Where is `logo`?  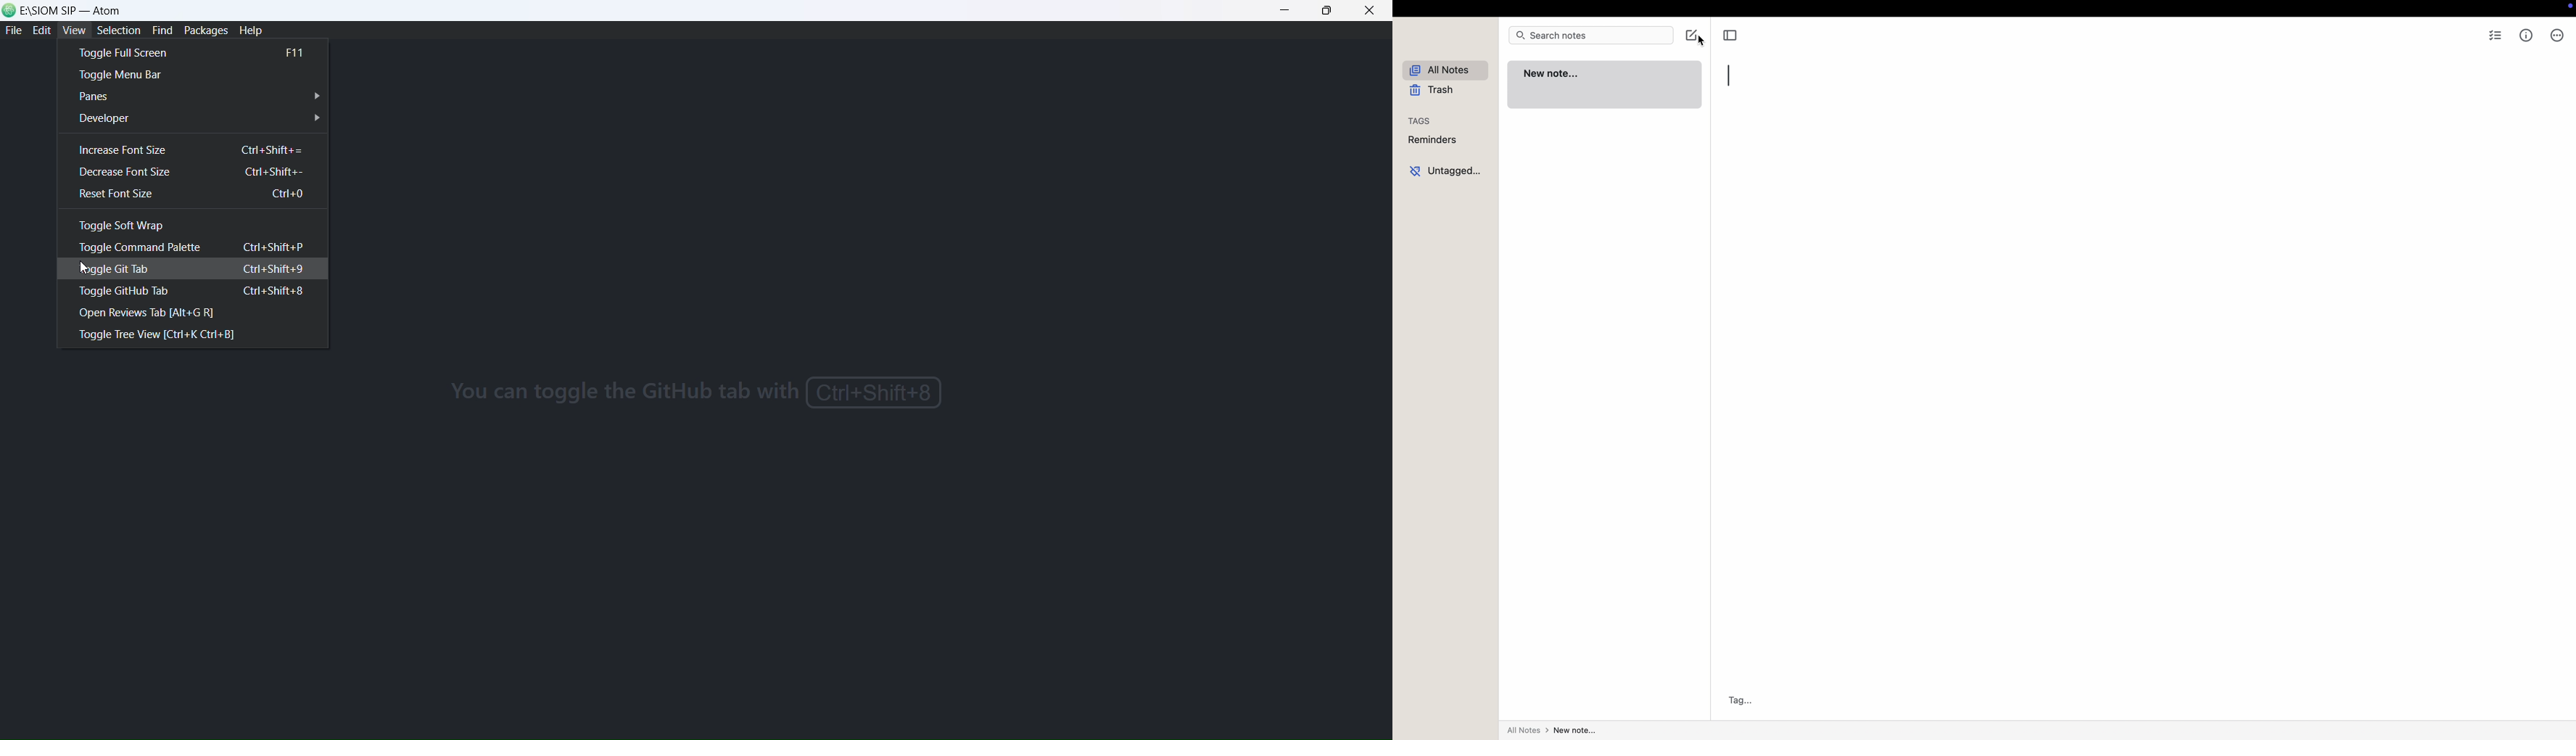 logo is located at coordinates (10, 11).